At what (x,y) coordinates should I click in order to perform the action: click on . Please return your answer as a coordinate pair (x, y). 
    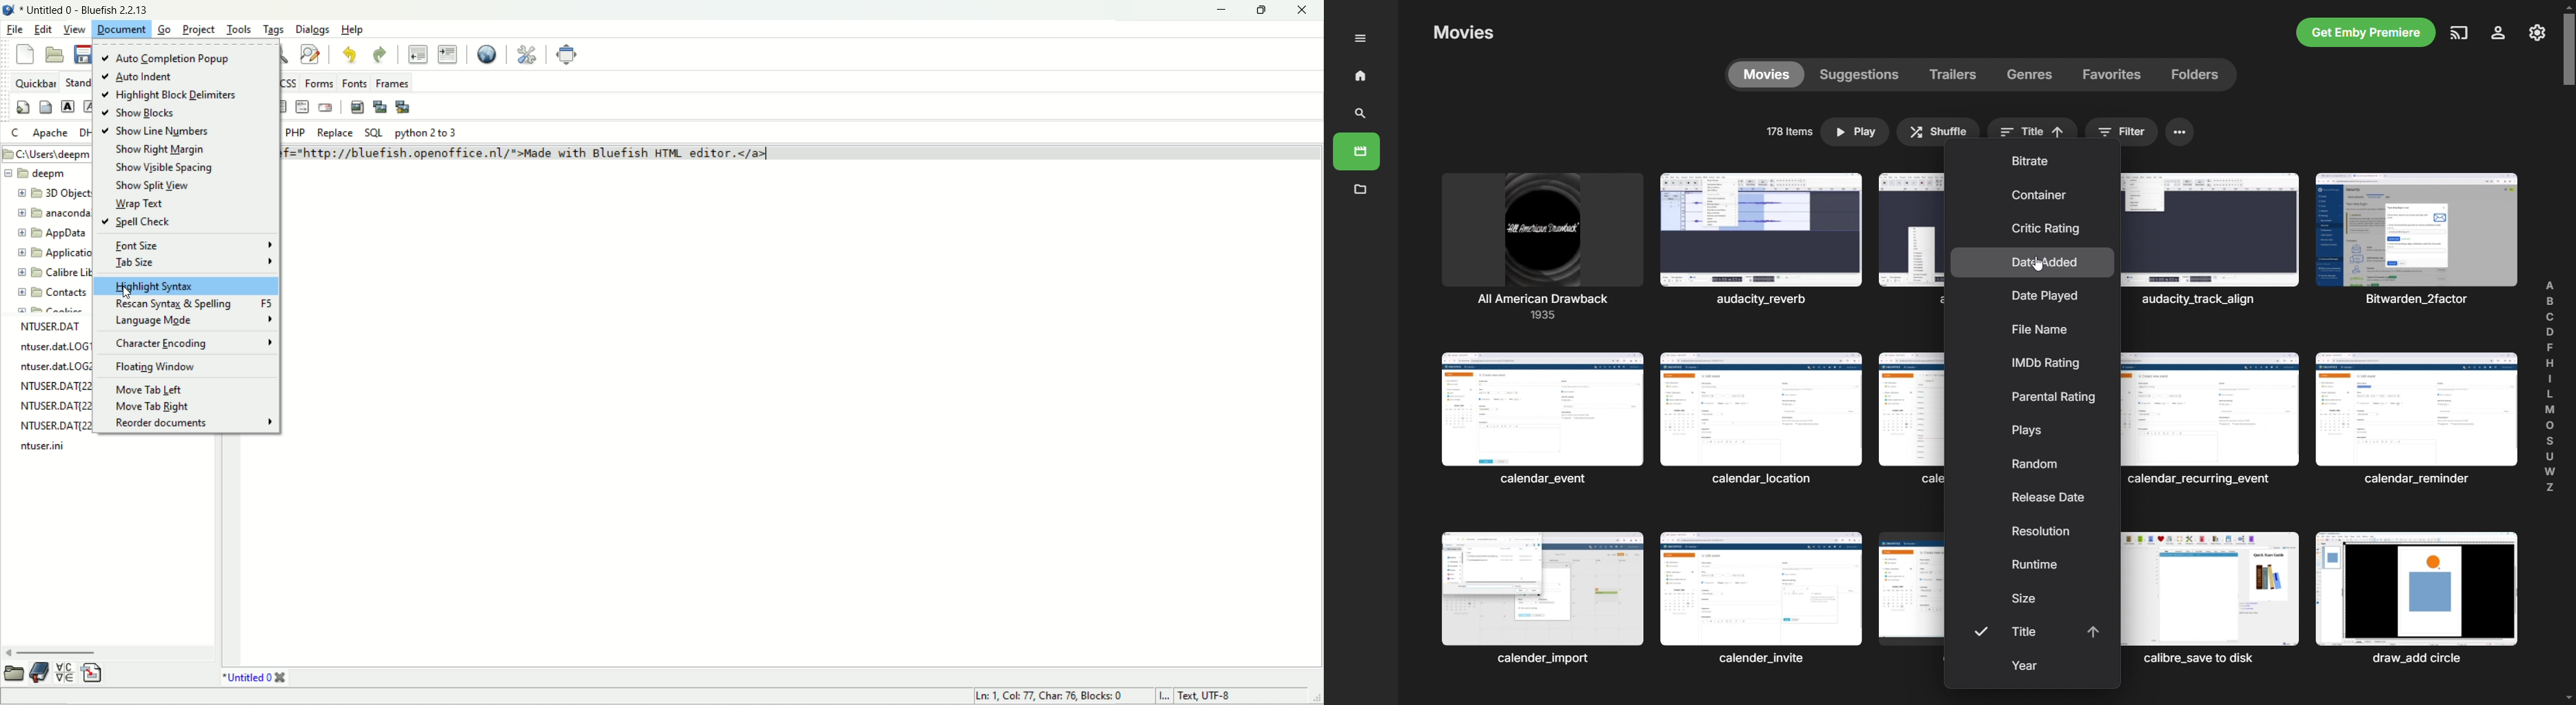
    Looking at the image, I should click on (1761, 600).